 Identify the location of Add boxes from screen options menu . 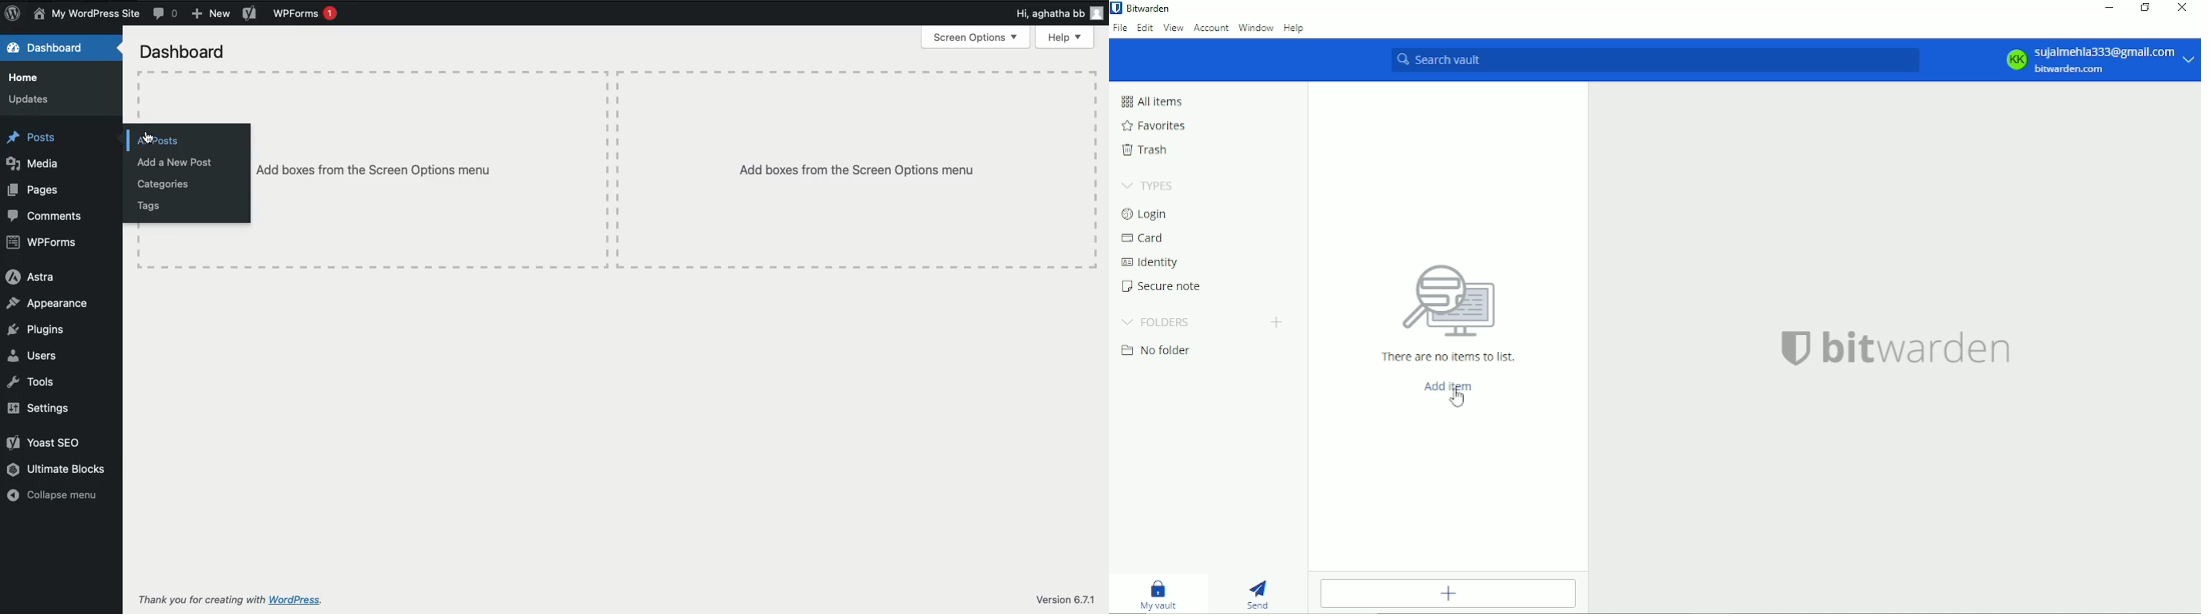
(426, 169).